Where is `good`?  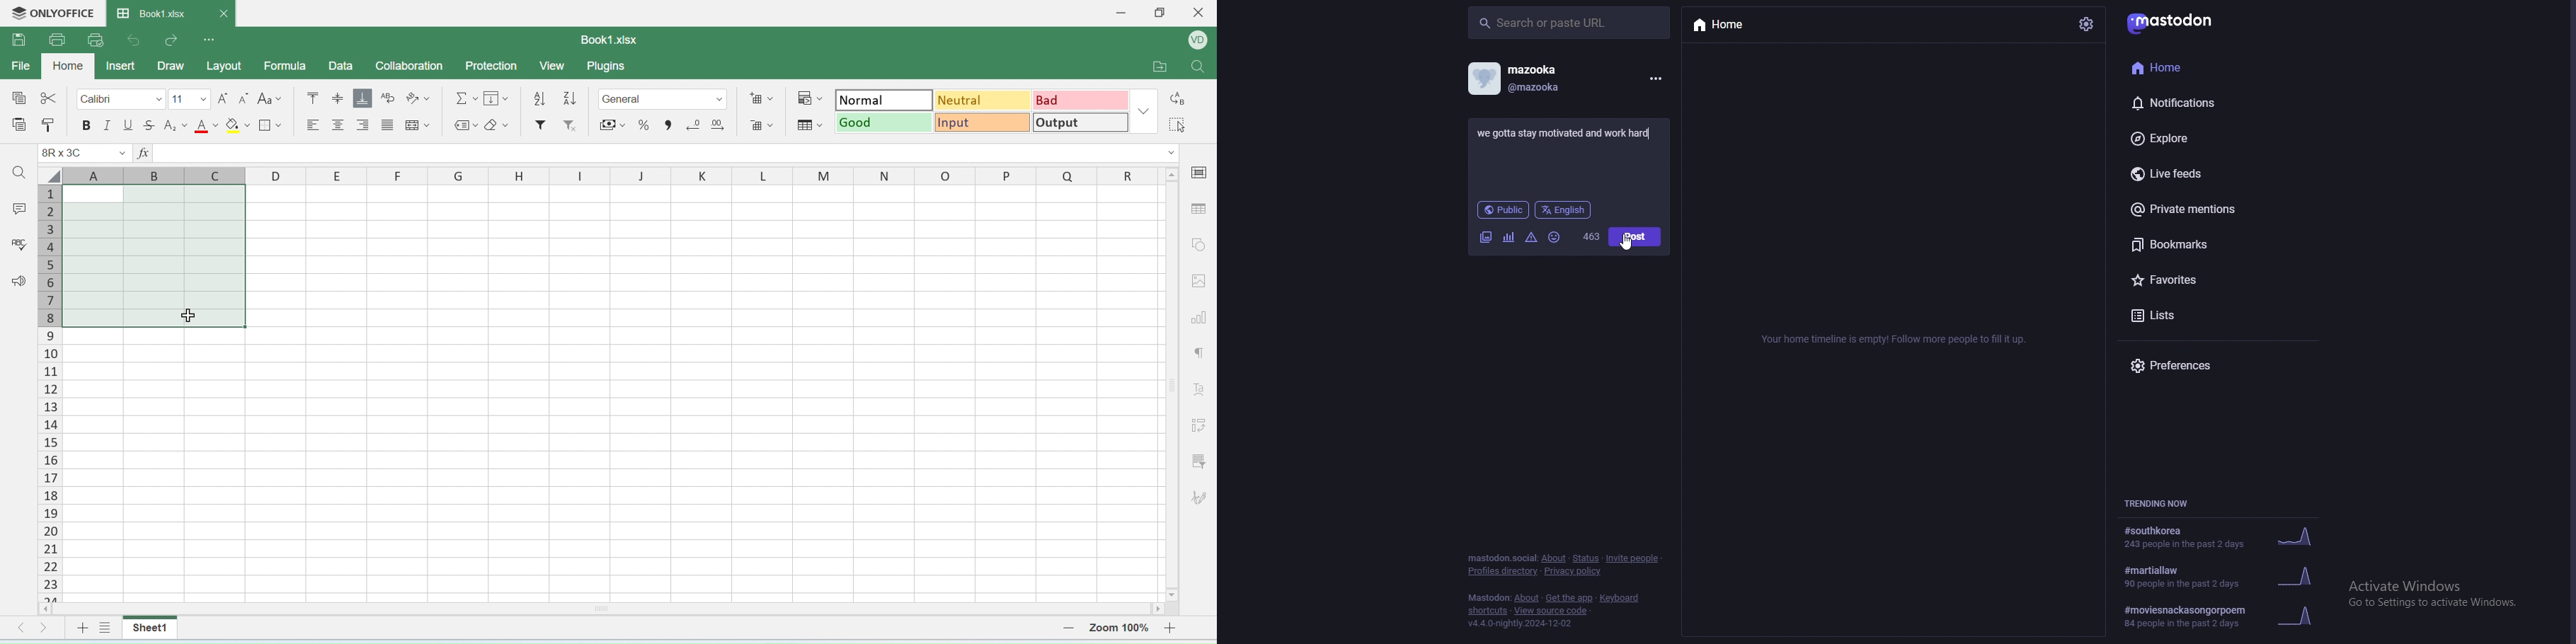 good is located at coordinates (883, 122).